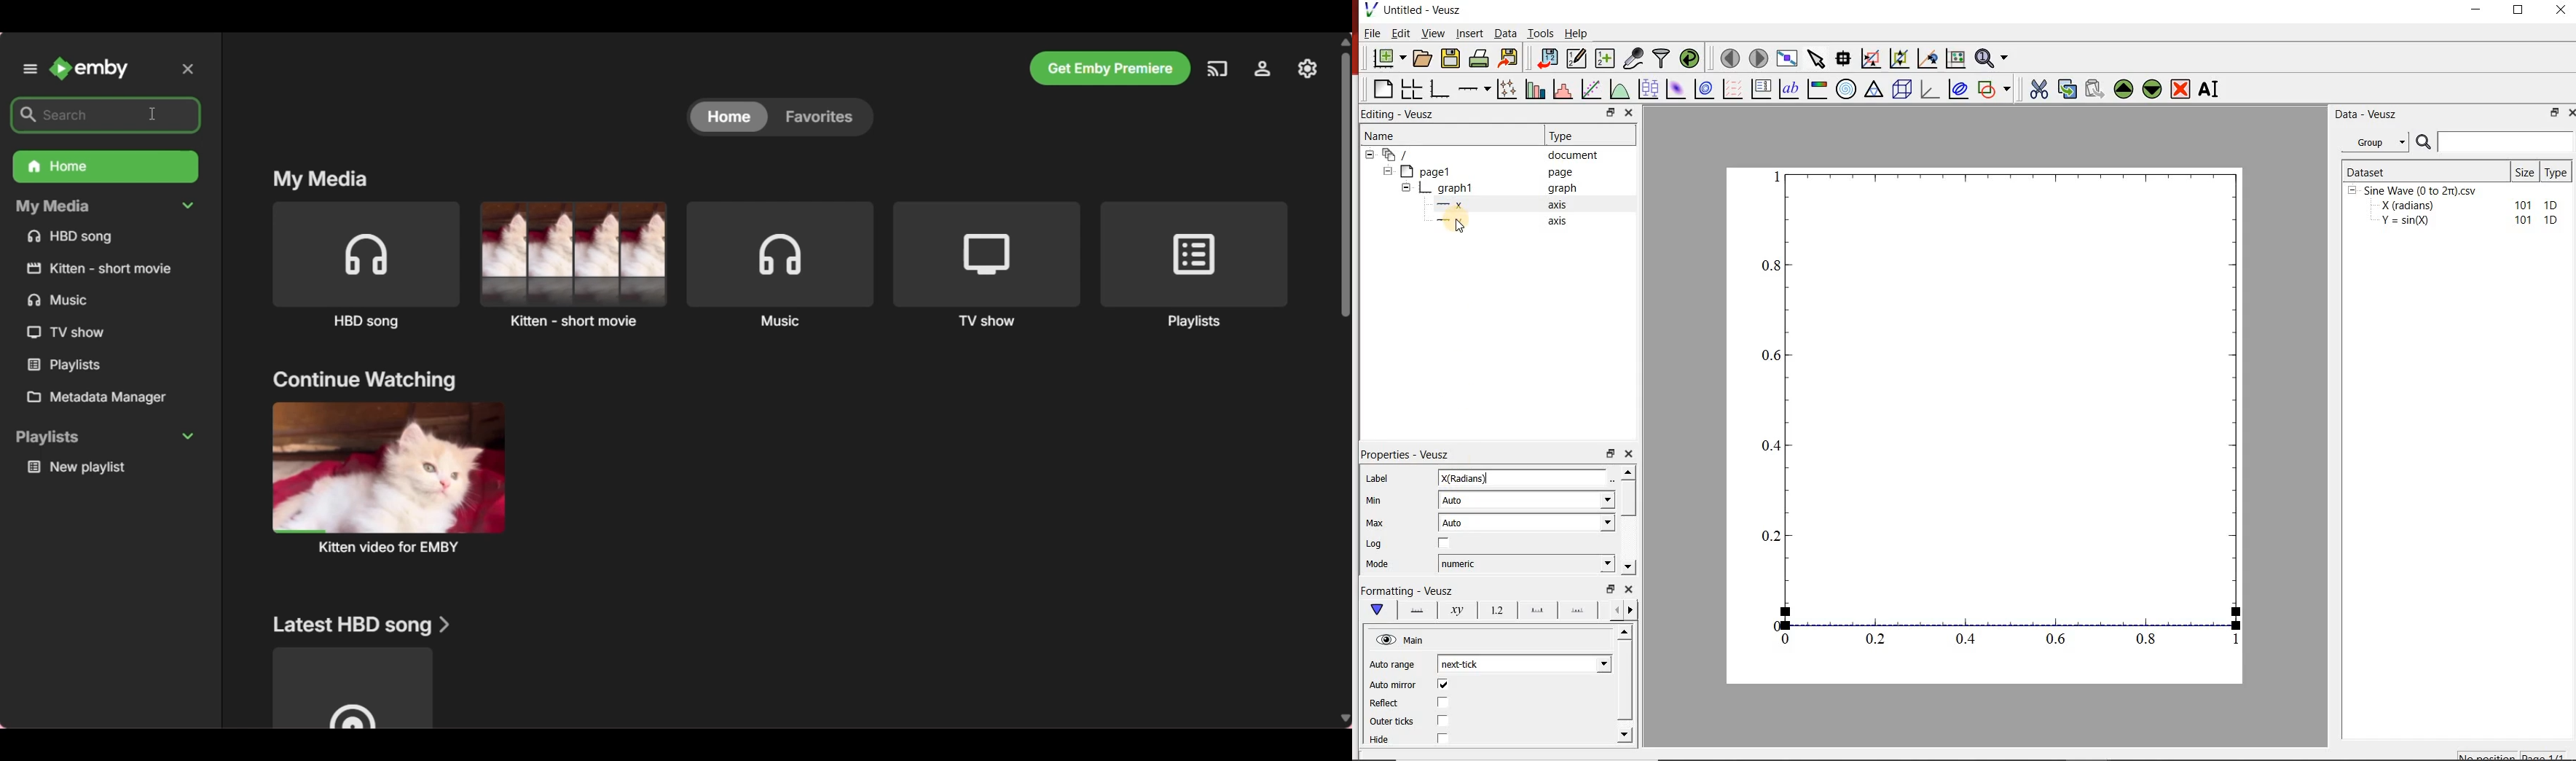 The height and width of the screenshot is (784, 2576). I want to click on Min/Max, so click(1611, 589).